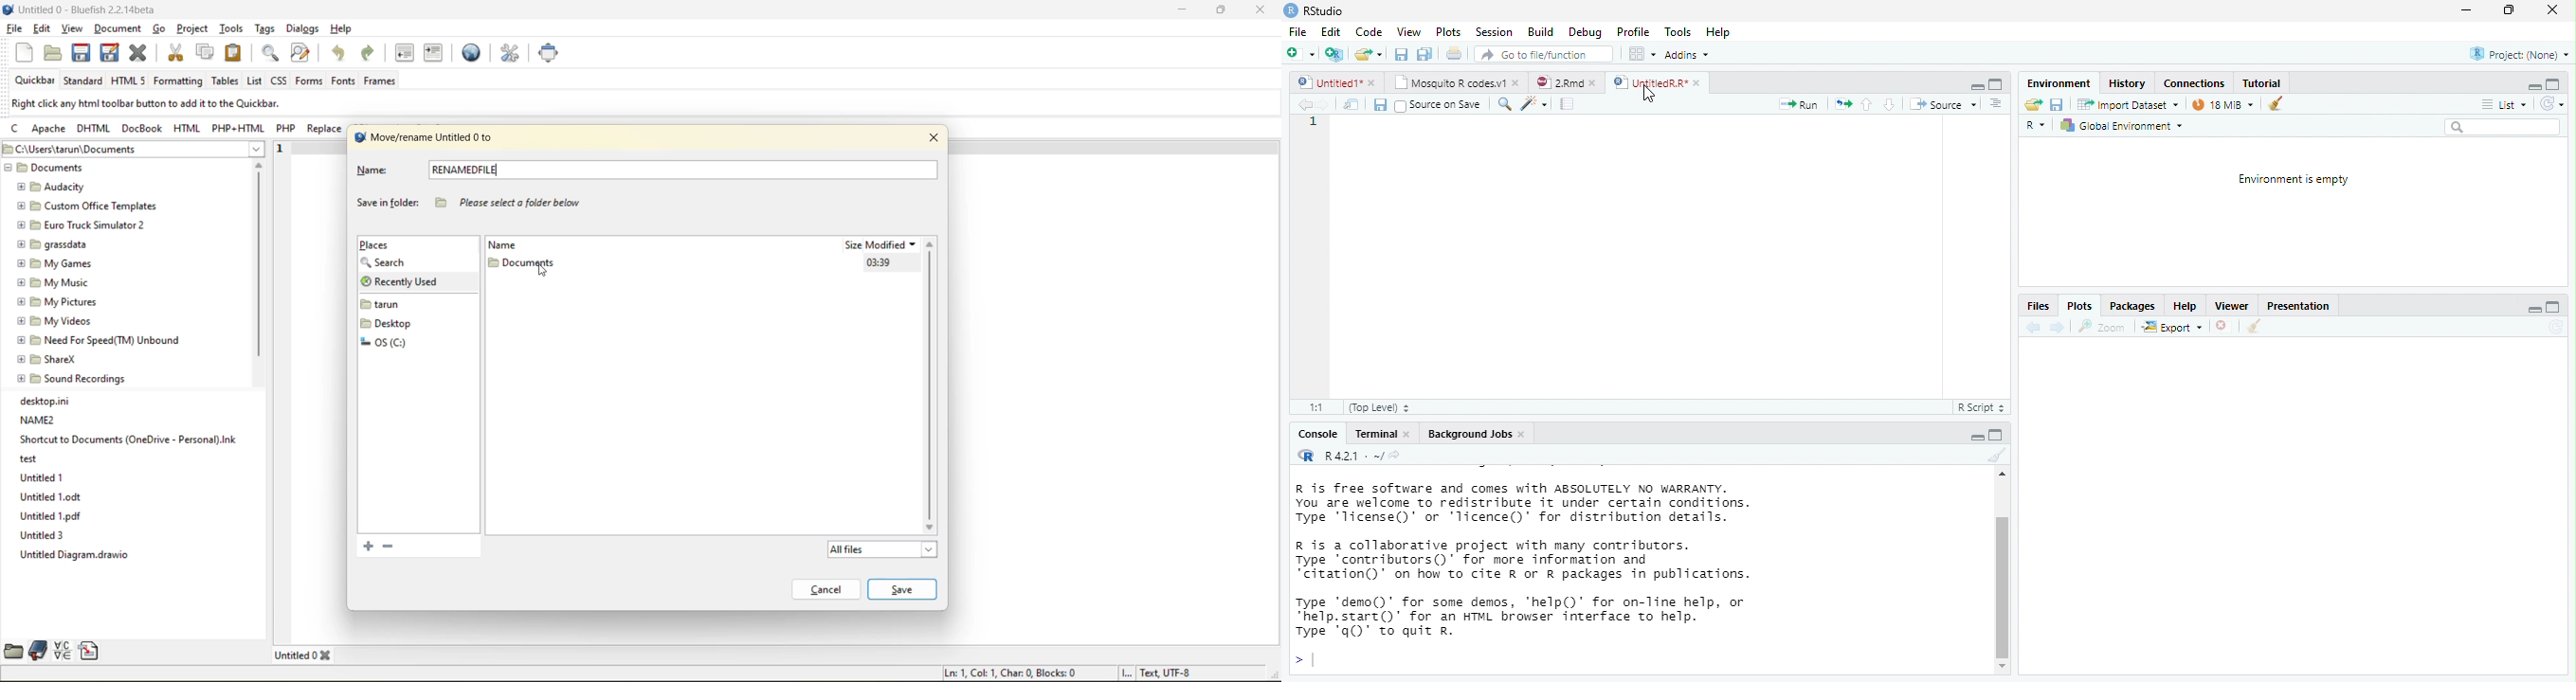  I want to click on save, so click(904, 589).